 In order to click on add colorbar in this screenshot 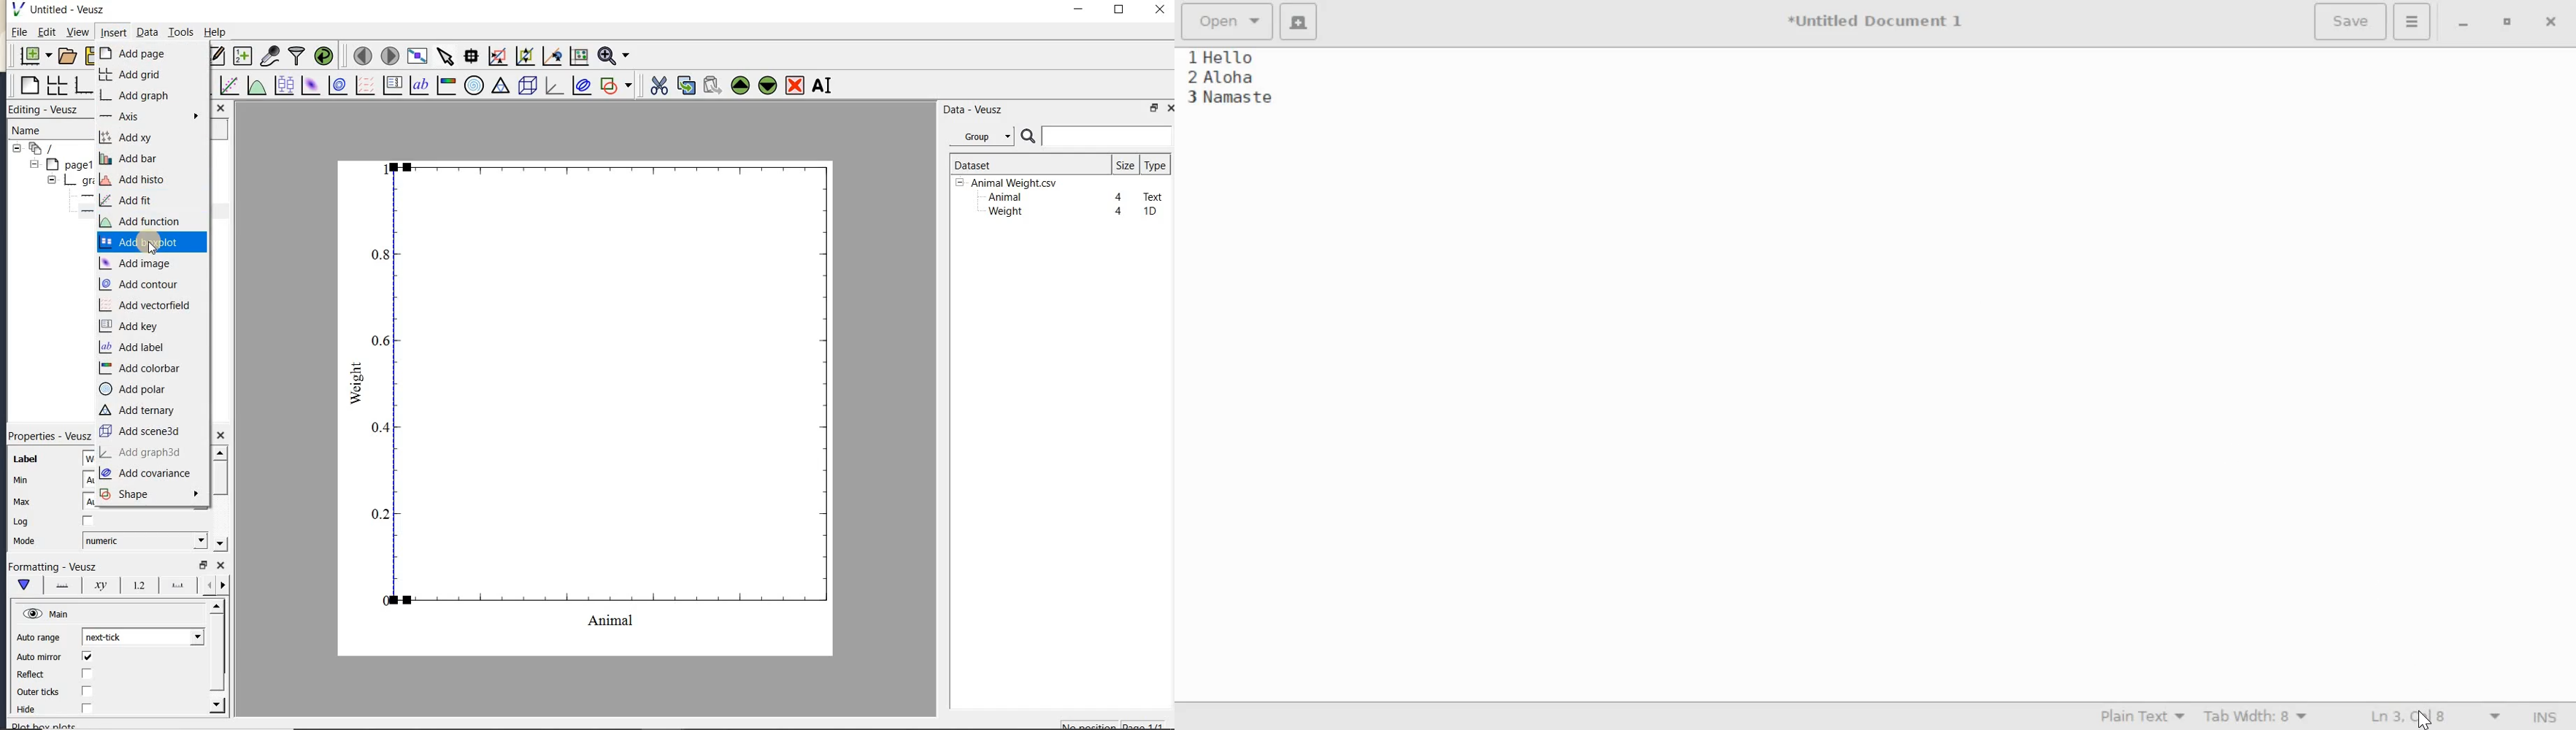, I will do `click(141, 368)`.